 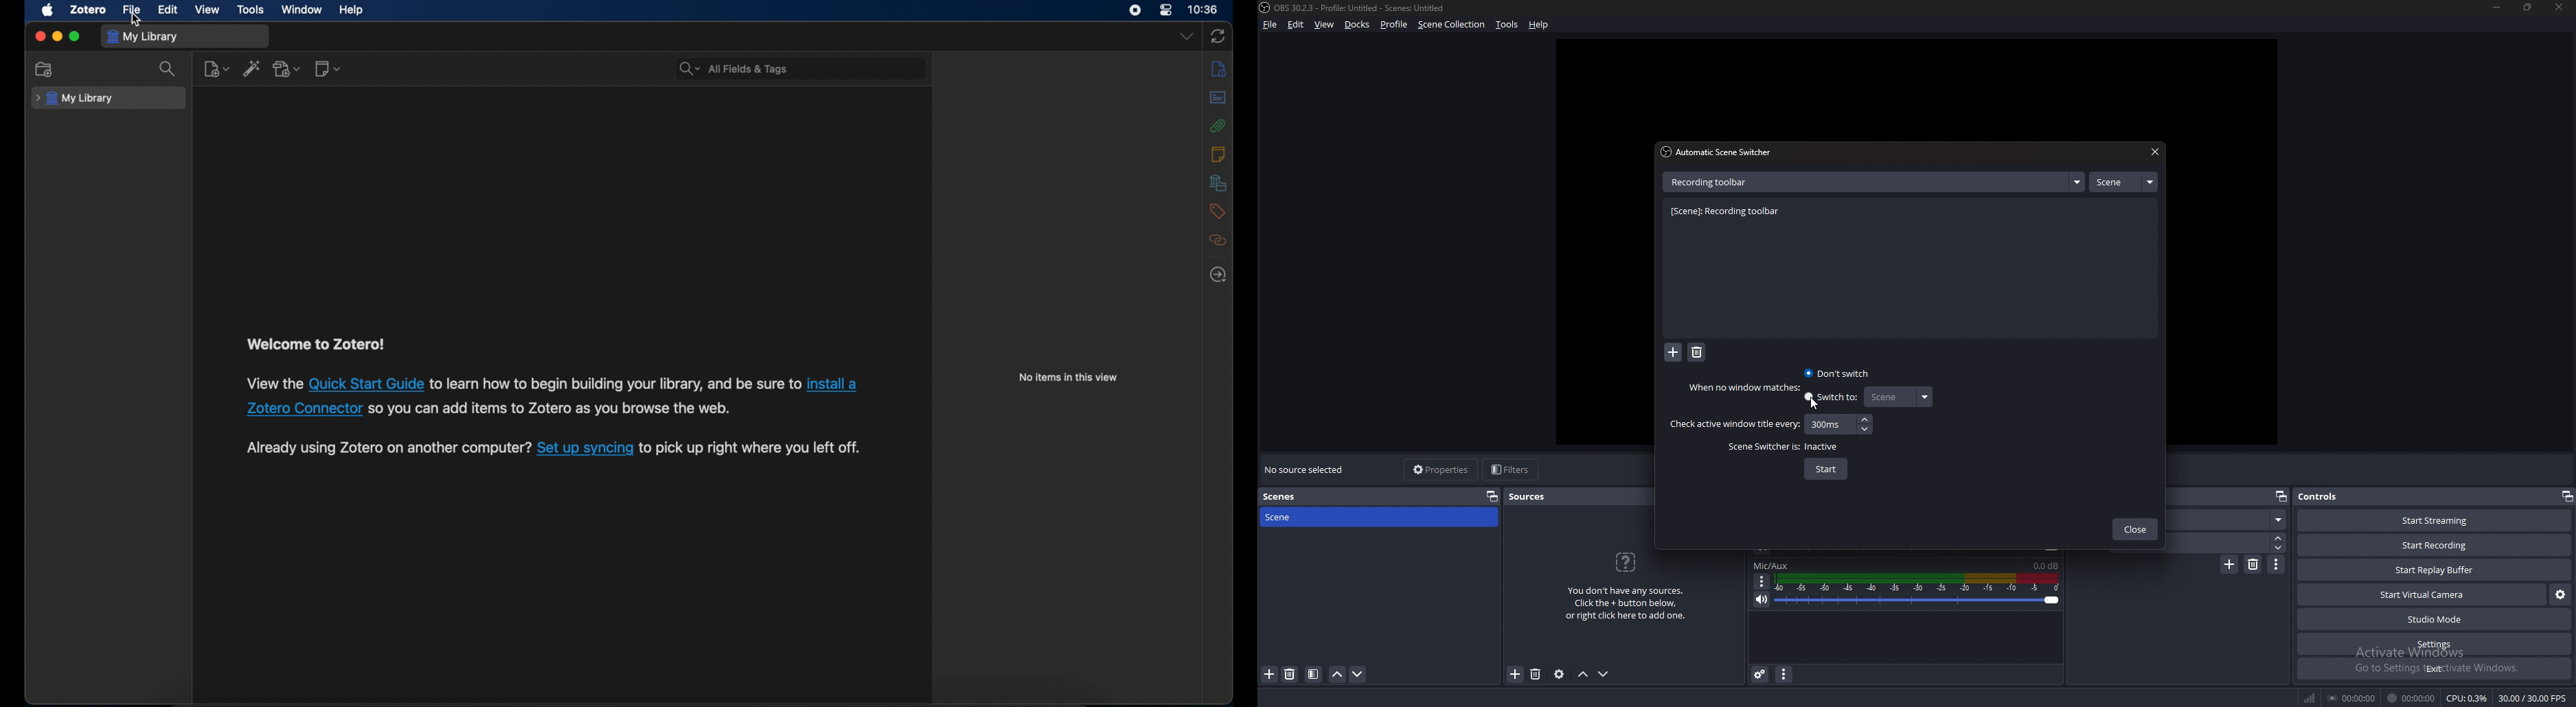 I want to click on locate, so click(x=1219, y=274).